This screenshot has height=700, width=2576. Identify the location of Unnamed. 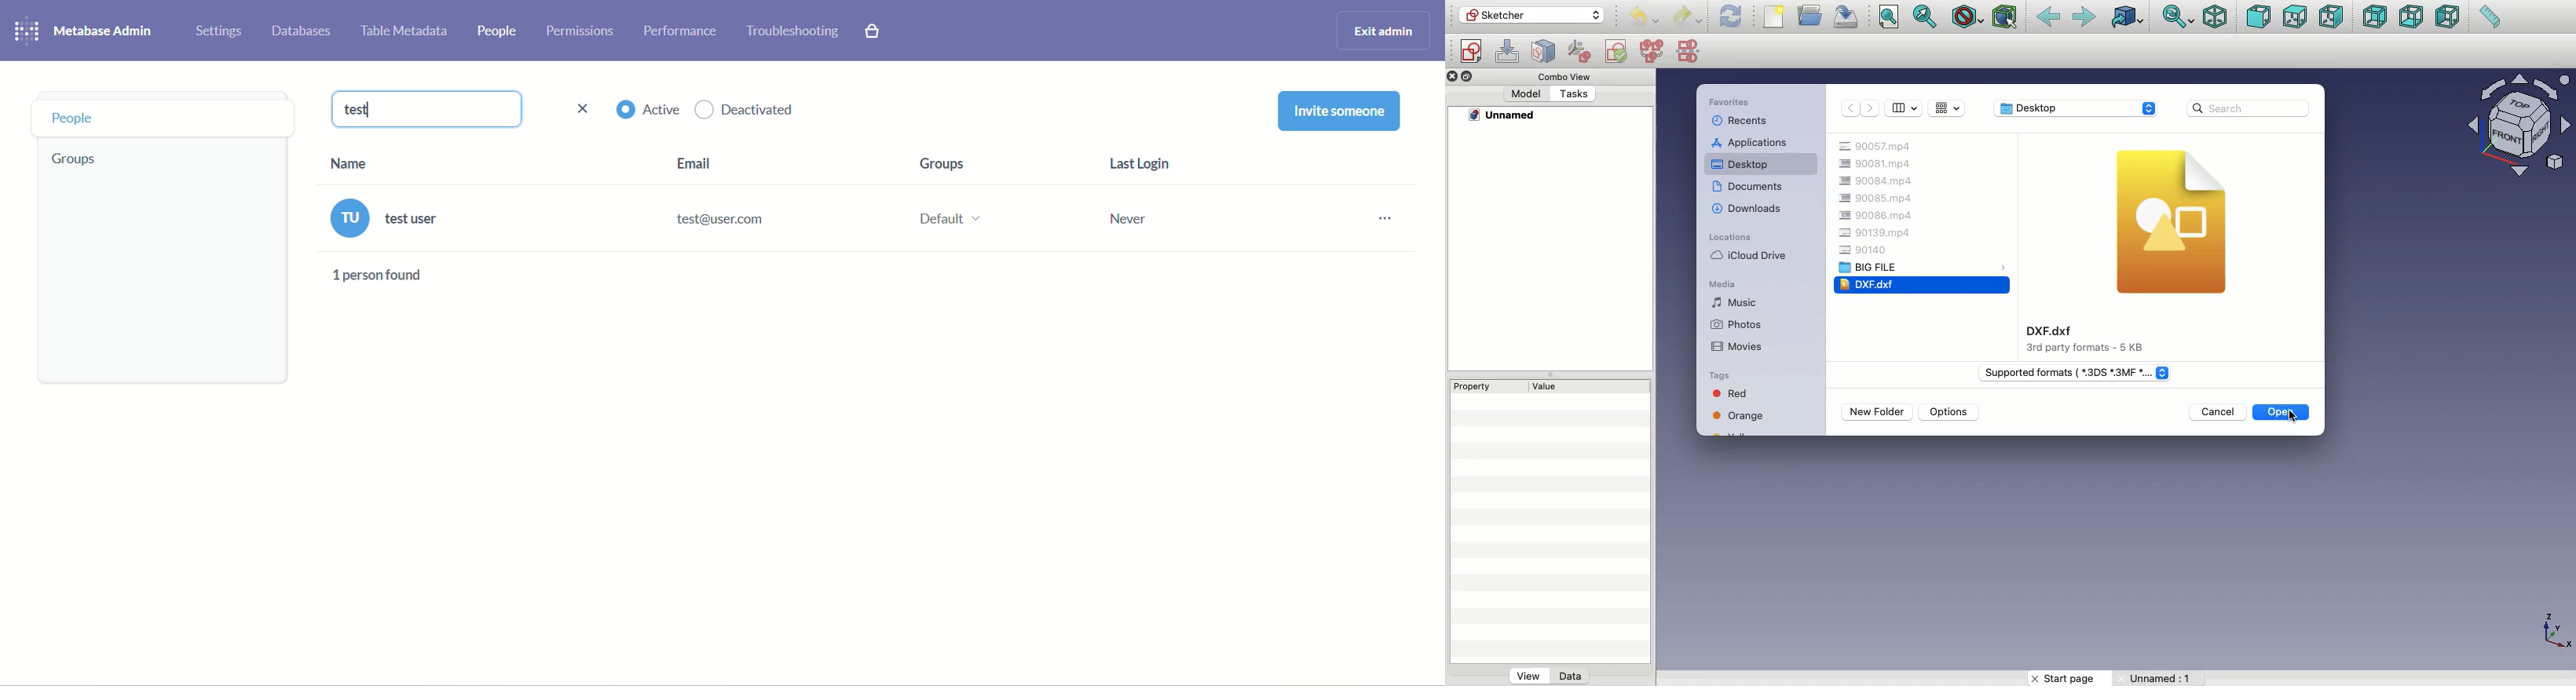
(1503, 117).